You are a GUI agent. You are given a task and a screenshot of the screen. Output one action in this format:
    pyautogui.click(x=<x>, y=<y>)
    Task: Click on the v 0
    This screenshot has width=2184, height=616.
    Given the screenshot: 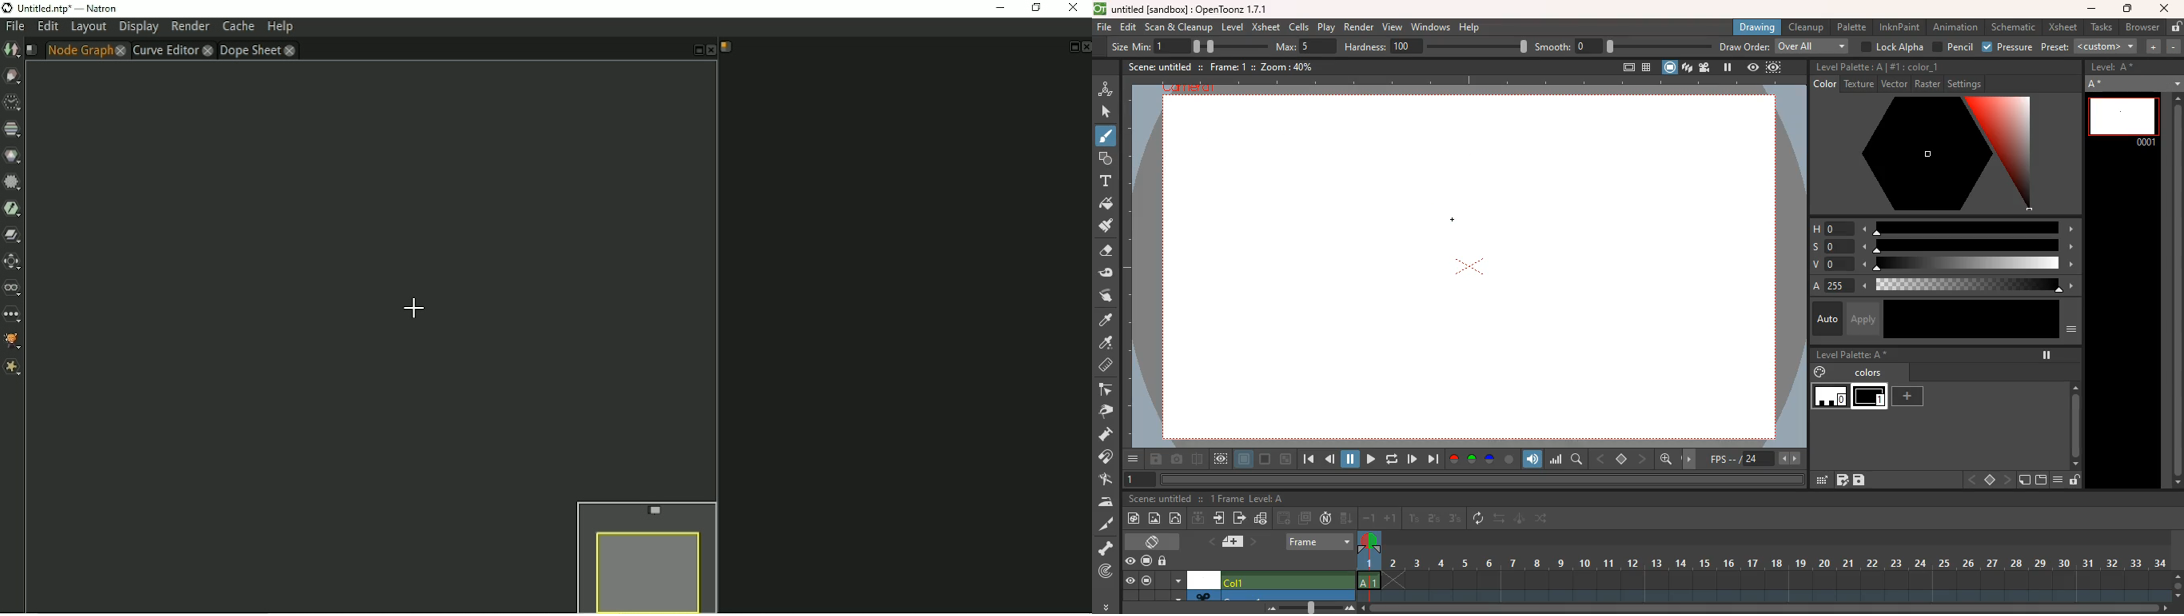 What is the action you would take?
    pyautogui.click(x=1826, y=265)
    